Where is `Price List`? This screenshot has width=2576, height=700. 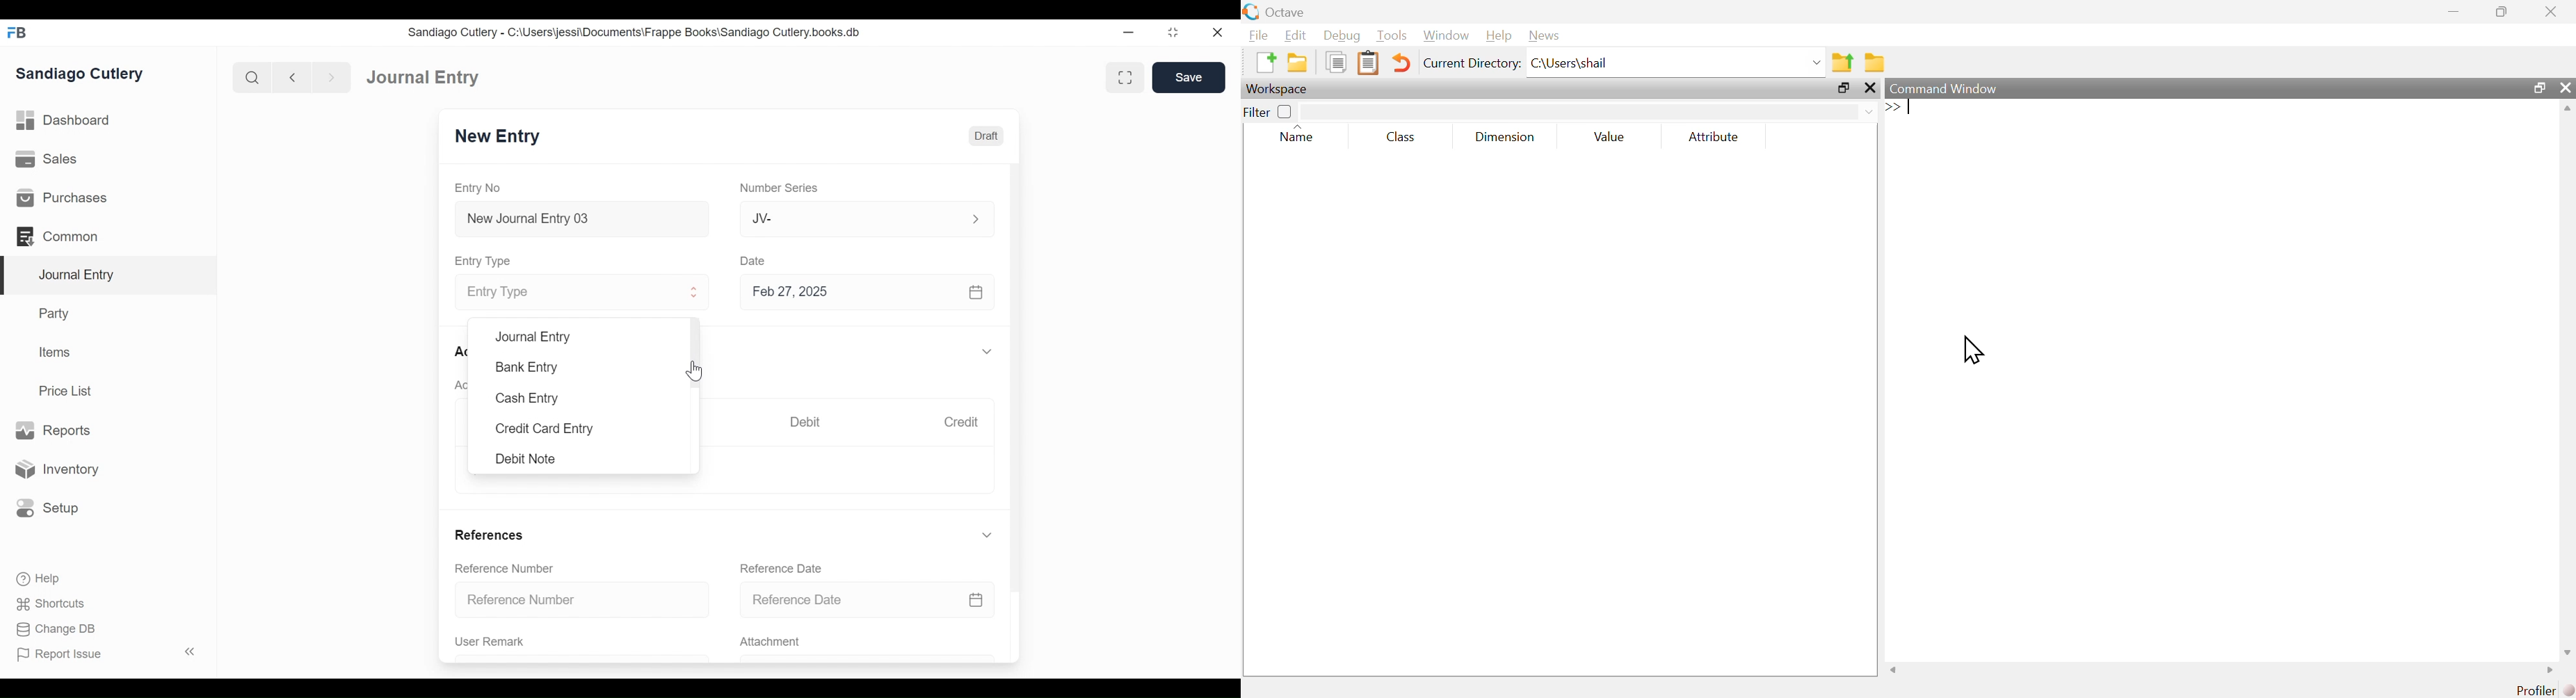
Price List is located at coordinates (68, 390).